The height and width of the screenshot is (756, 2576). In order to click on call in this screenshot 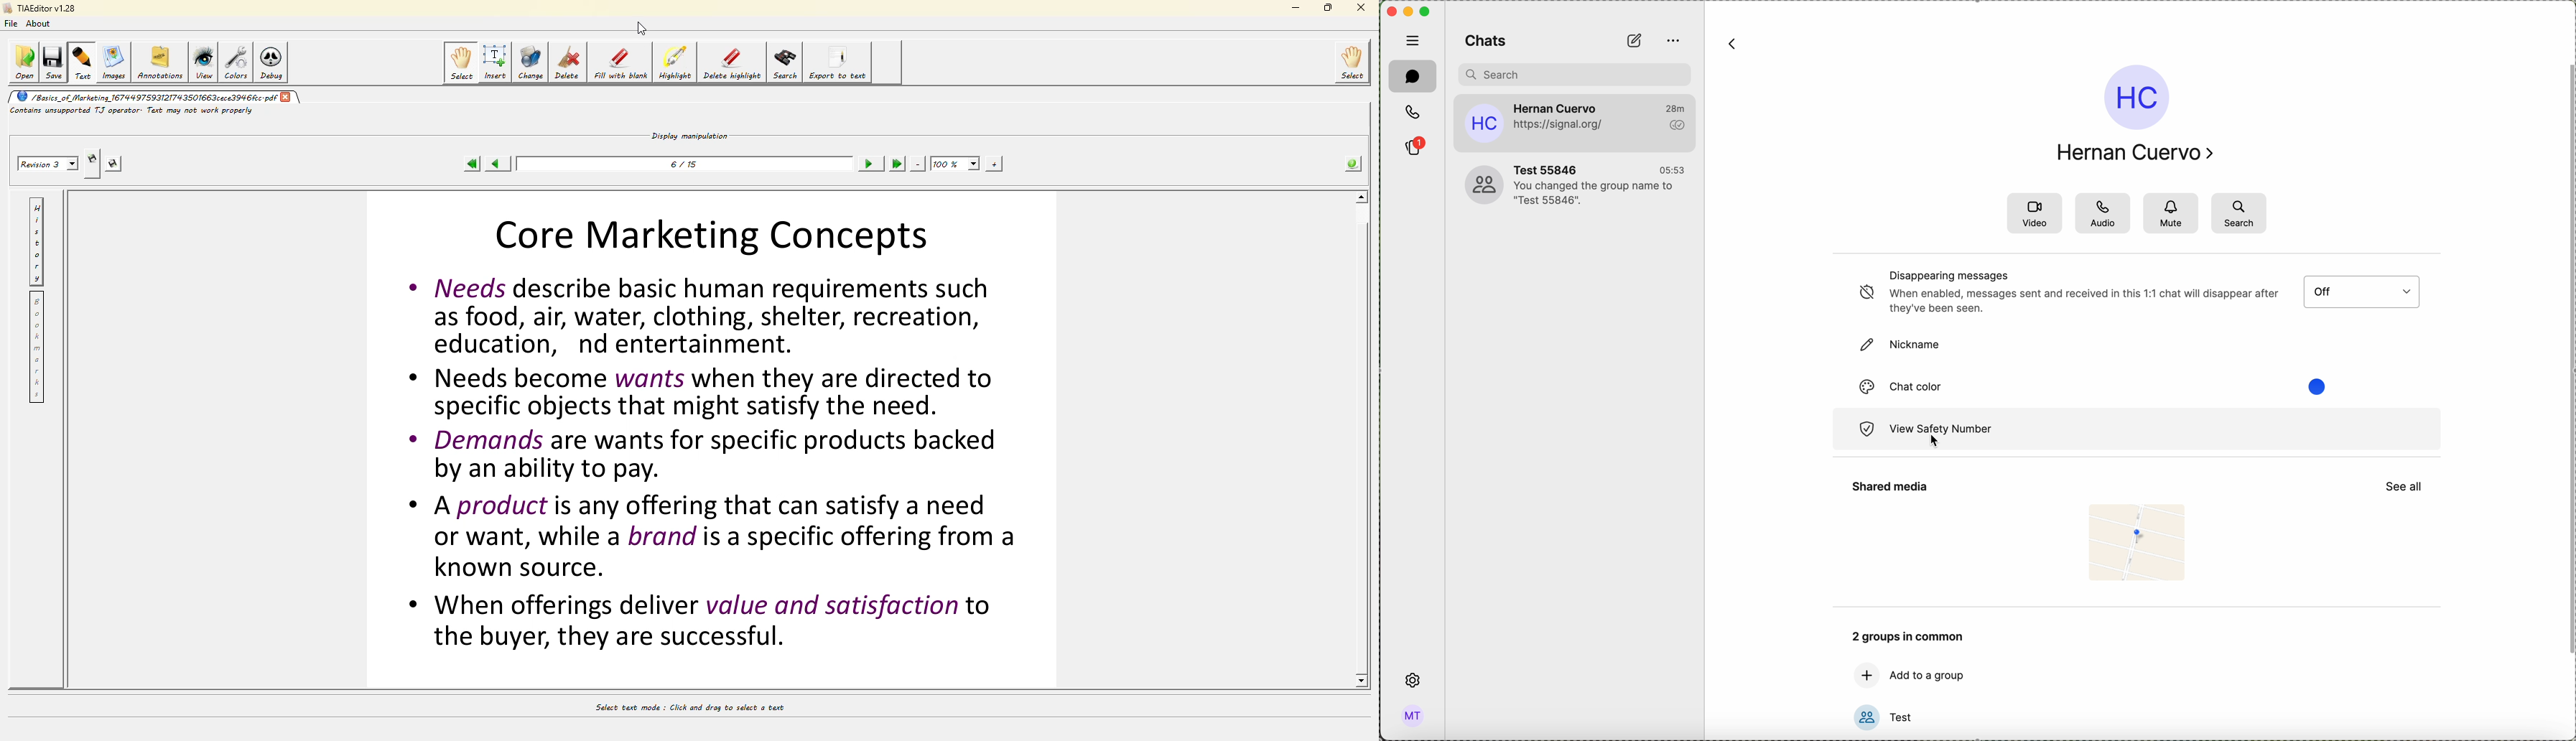, I will do `click(1415, 113)`.